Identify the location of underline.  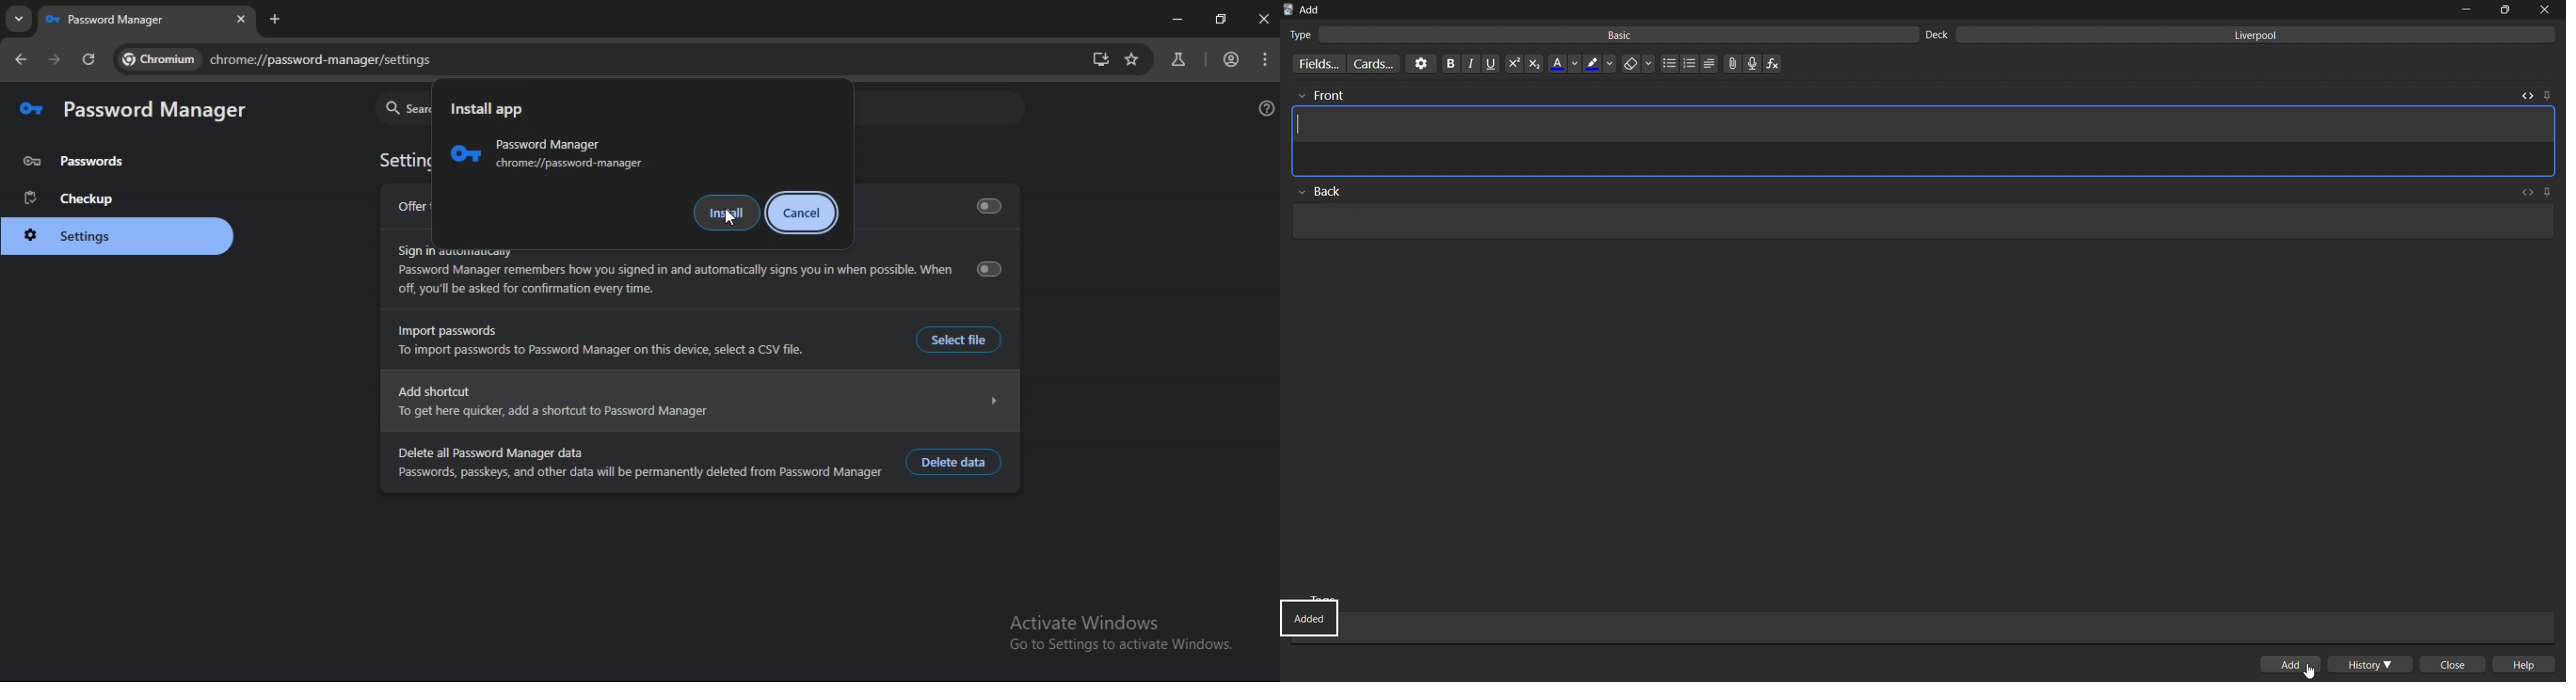
(1492, 64).